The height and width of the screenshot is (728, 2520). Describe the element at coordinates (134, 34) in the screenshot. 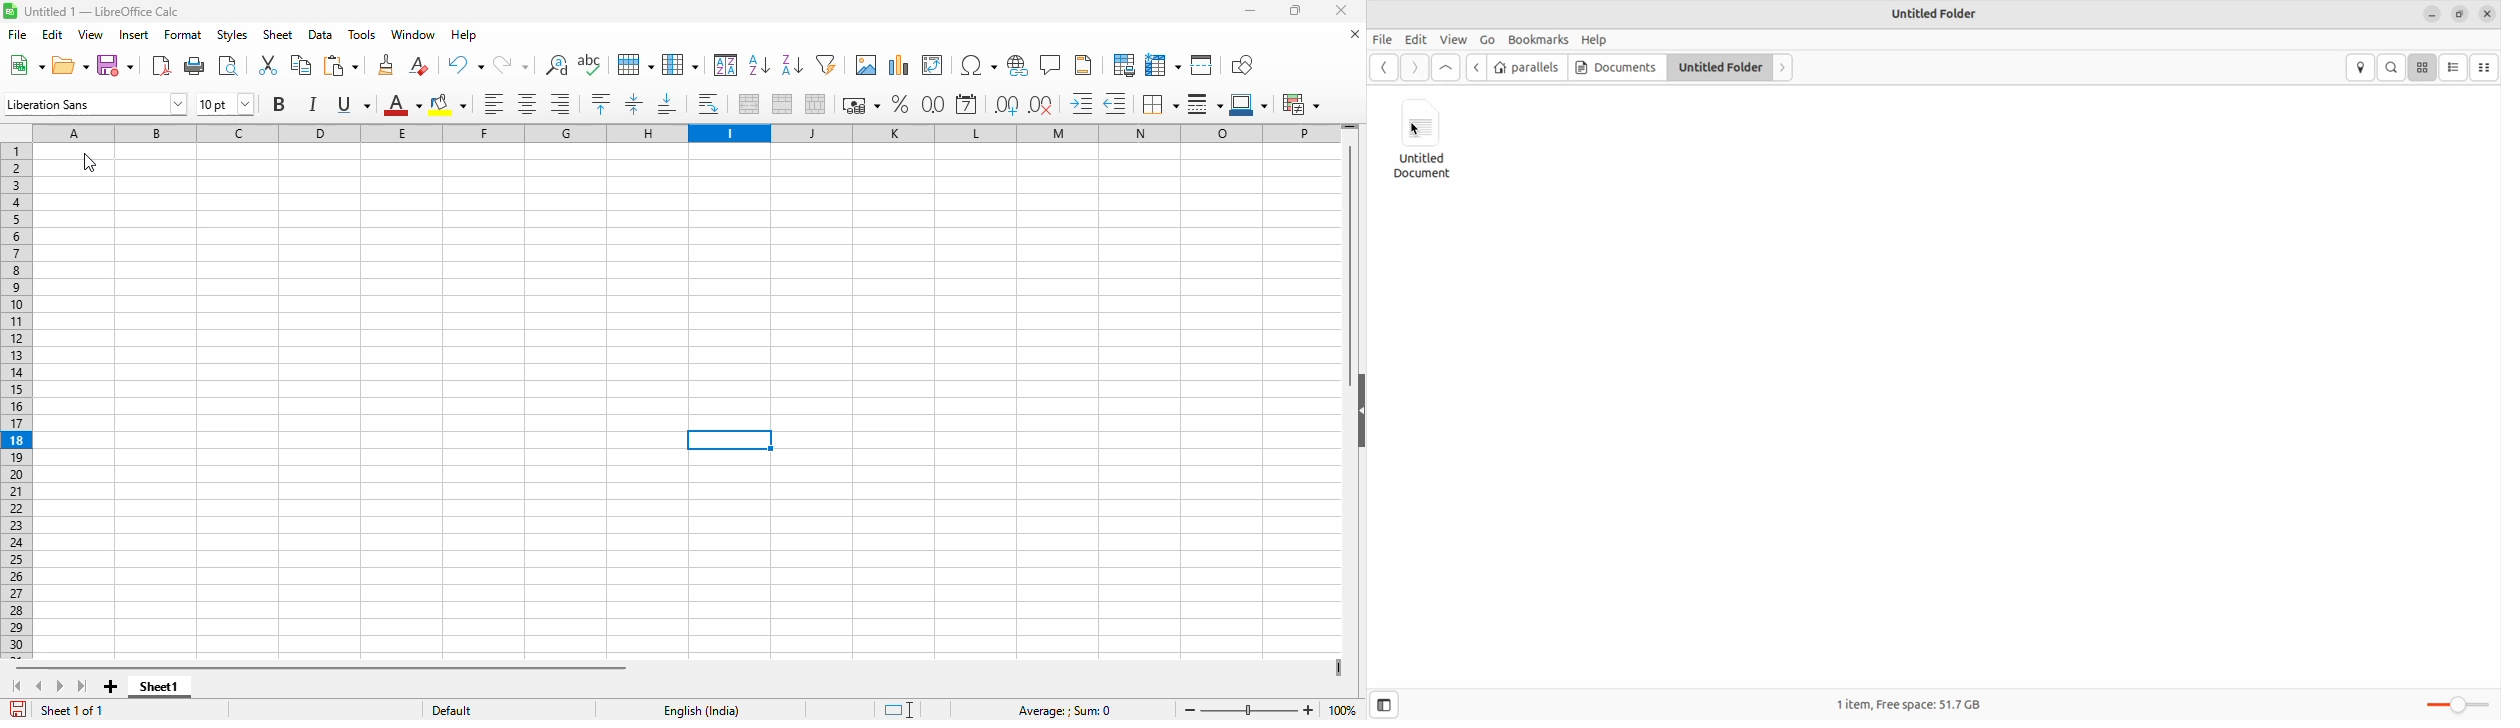

I see `insert` at that location.